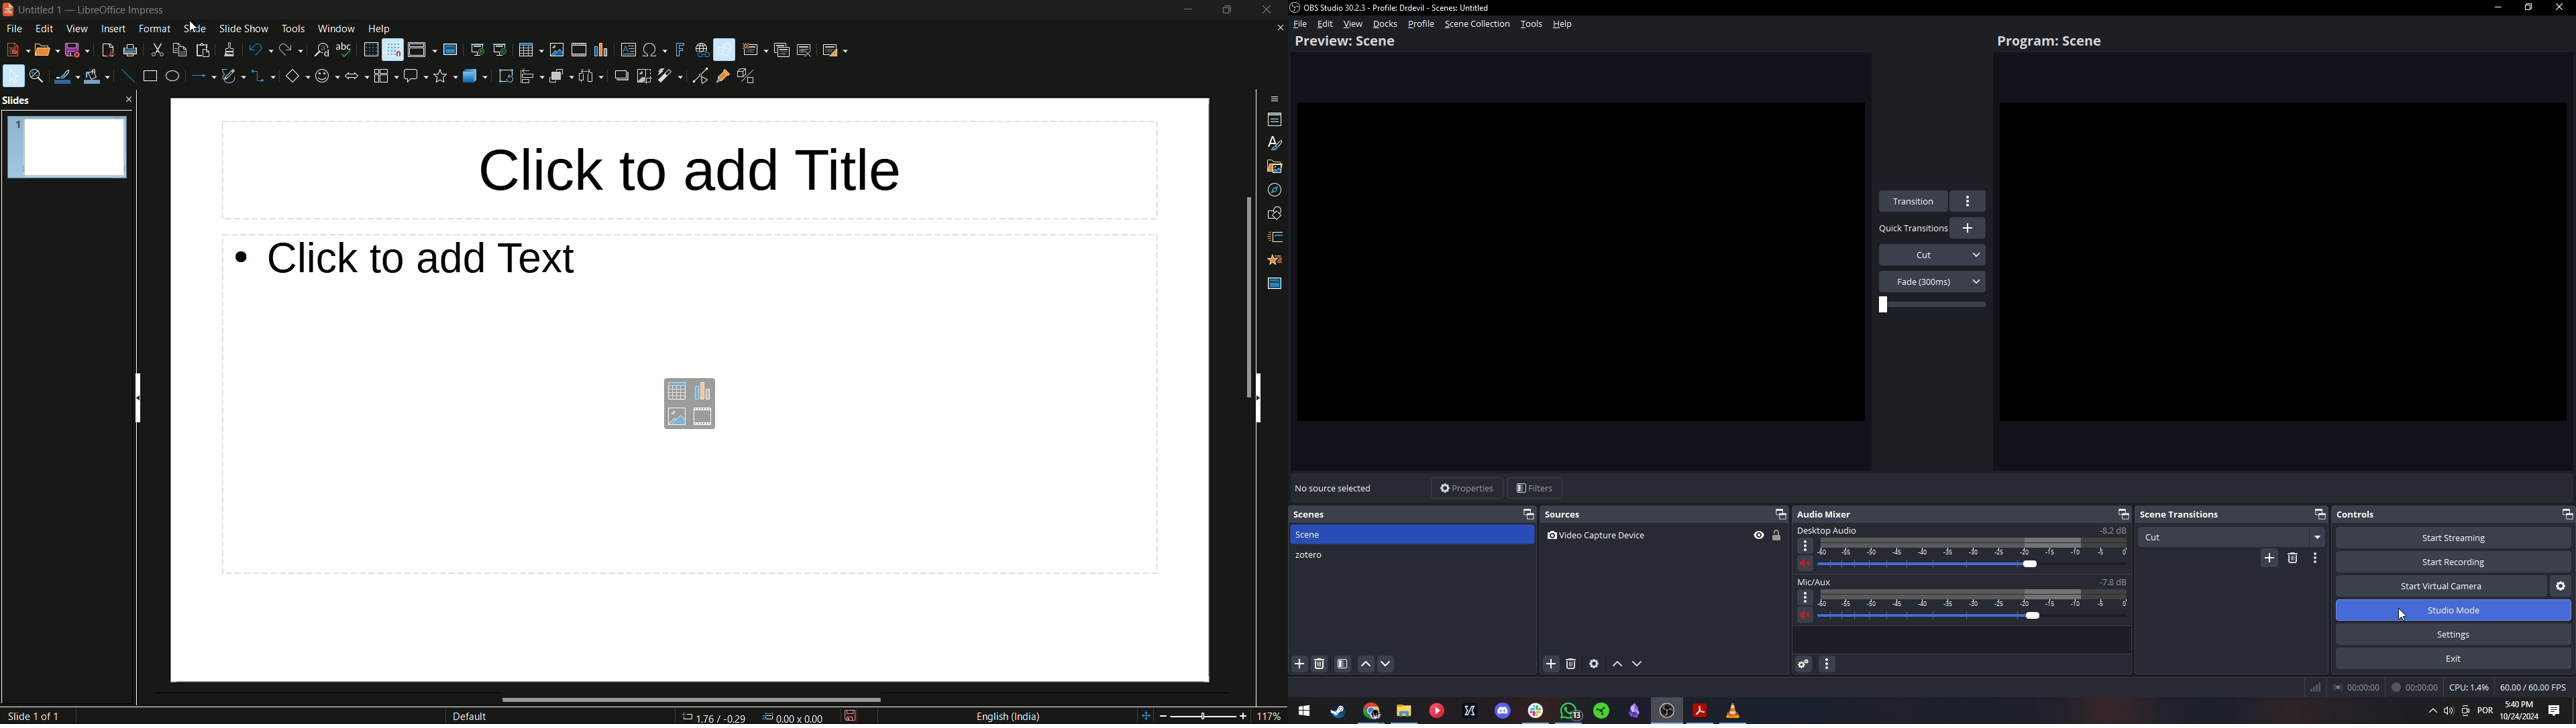 The image size is (2576, 728). What do you see at coordinates (97, 76) in the screenshot?
I see `fill color` at bounding box center [97, 76].